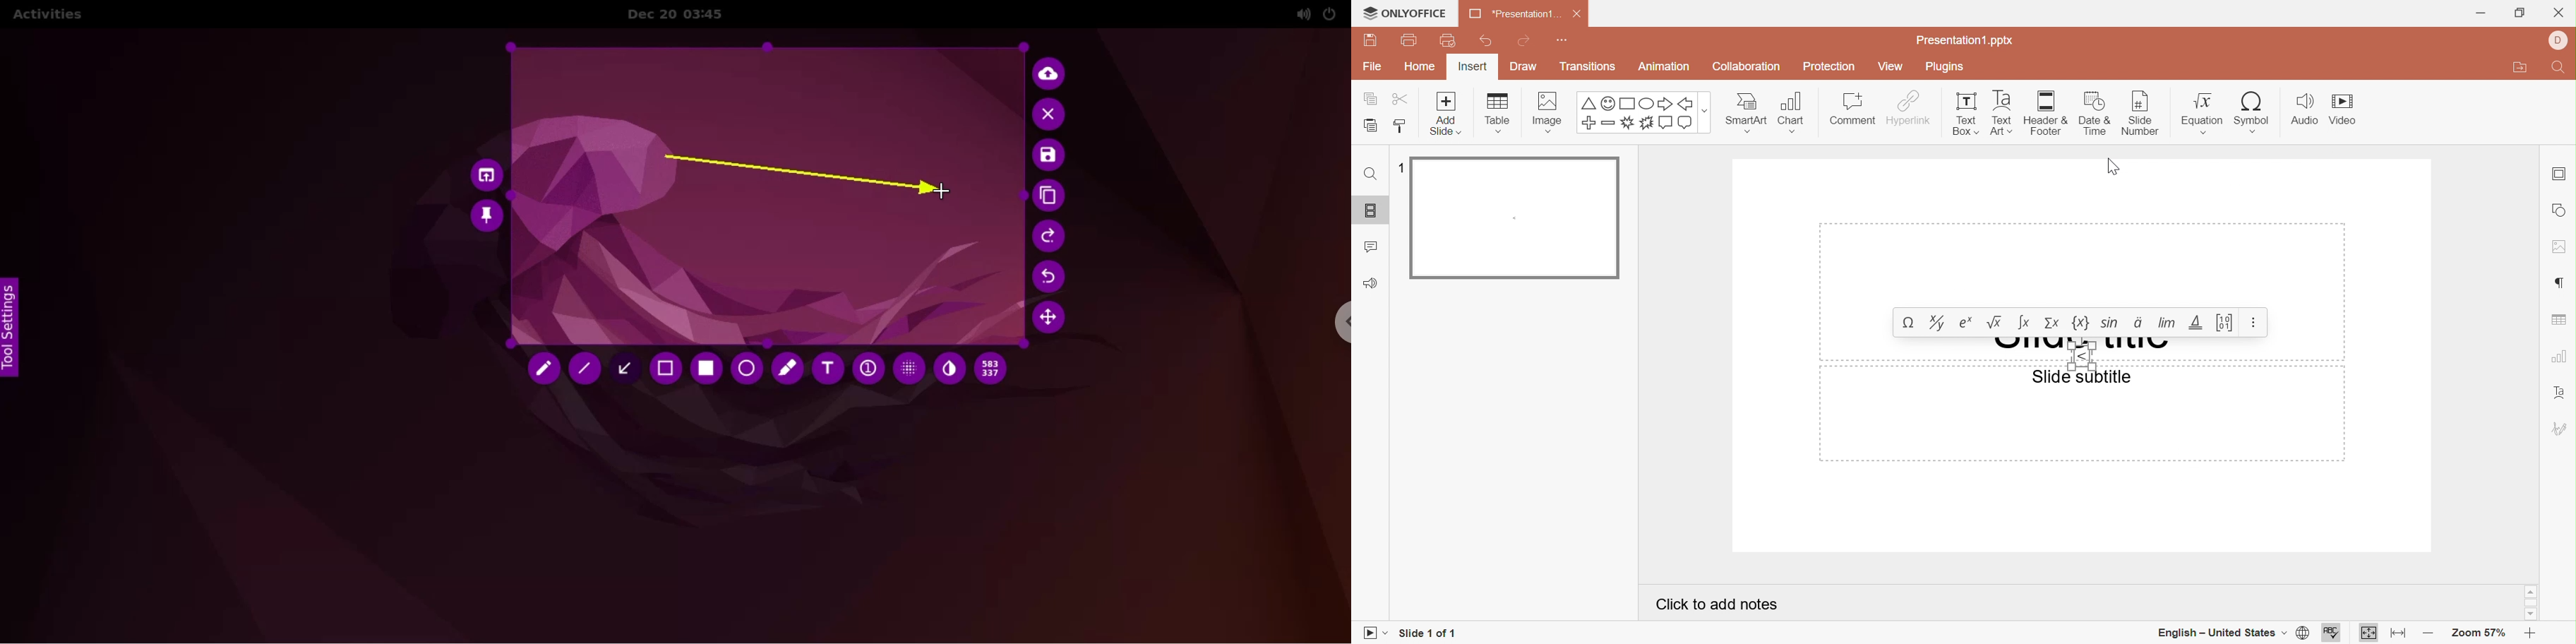  What do you see at coordinates (1832, 68) in the screenshot?
I see `Protection` at bounding box center [1832, 68].